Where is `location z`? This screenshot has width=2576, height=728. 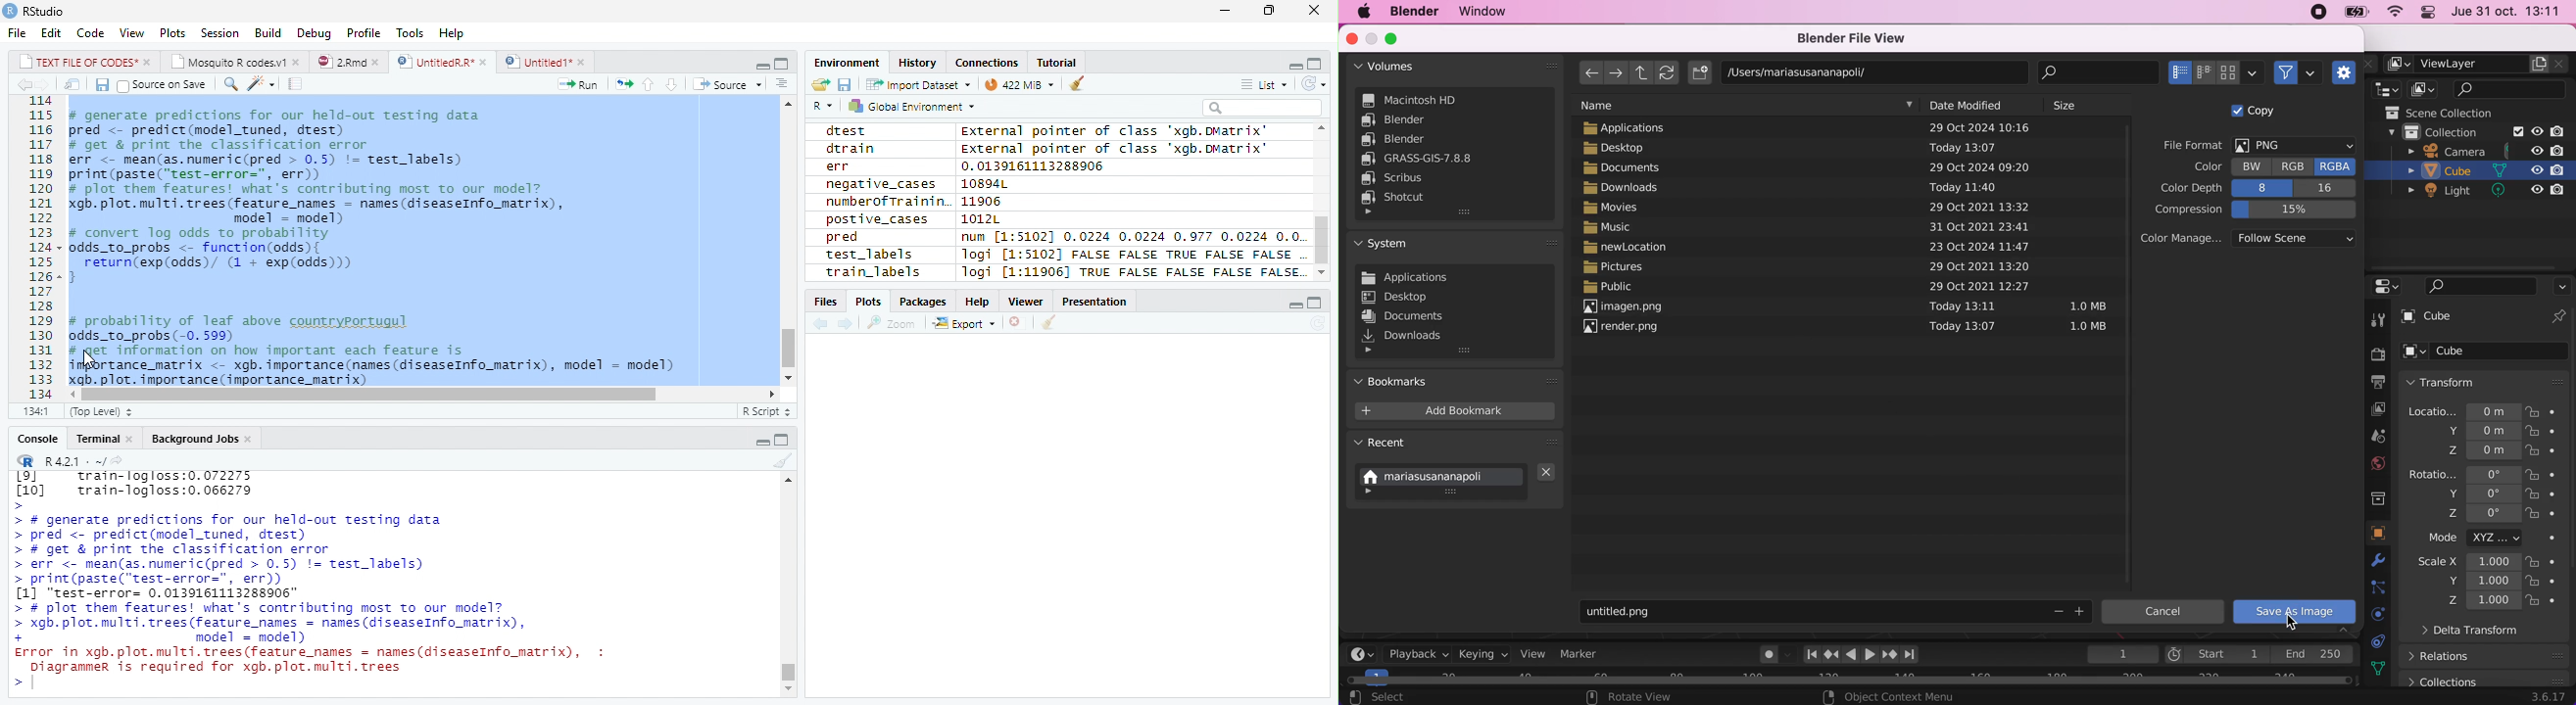 location z is located at coordinates (2472, 449).